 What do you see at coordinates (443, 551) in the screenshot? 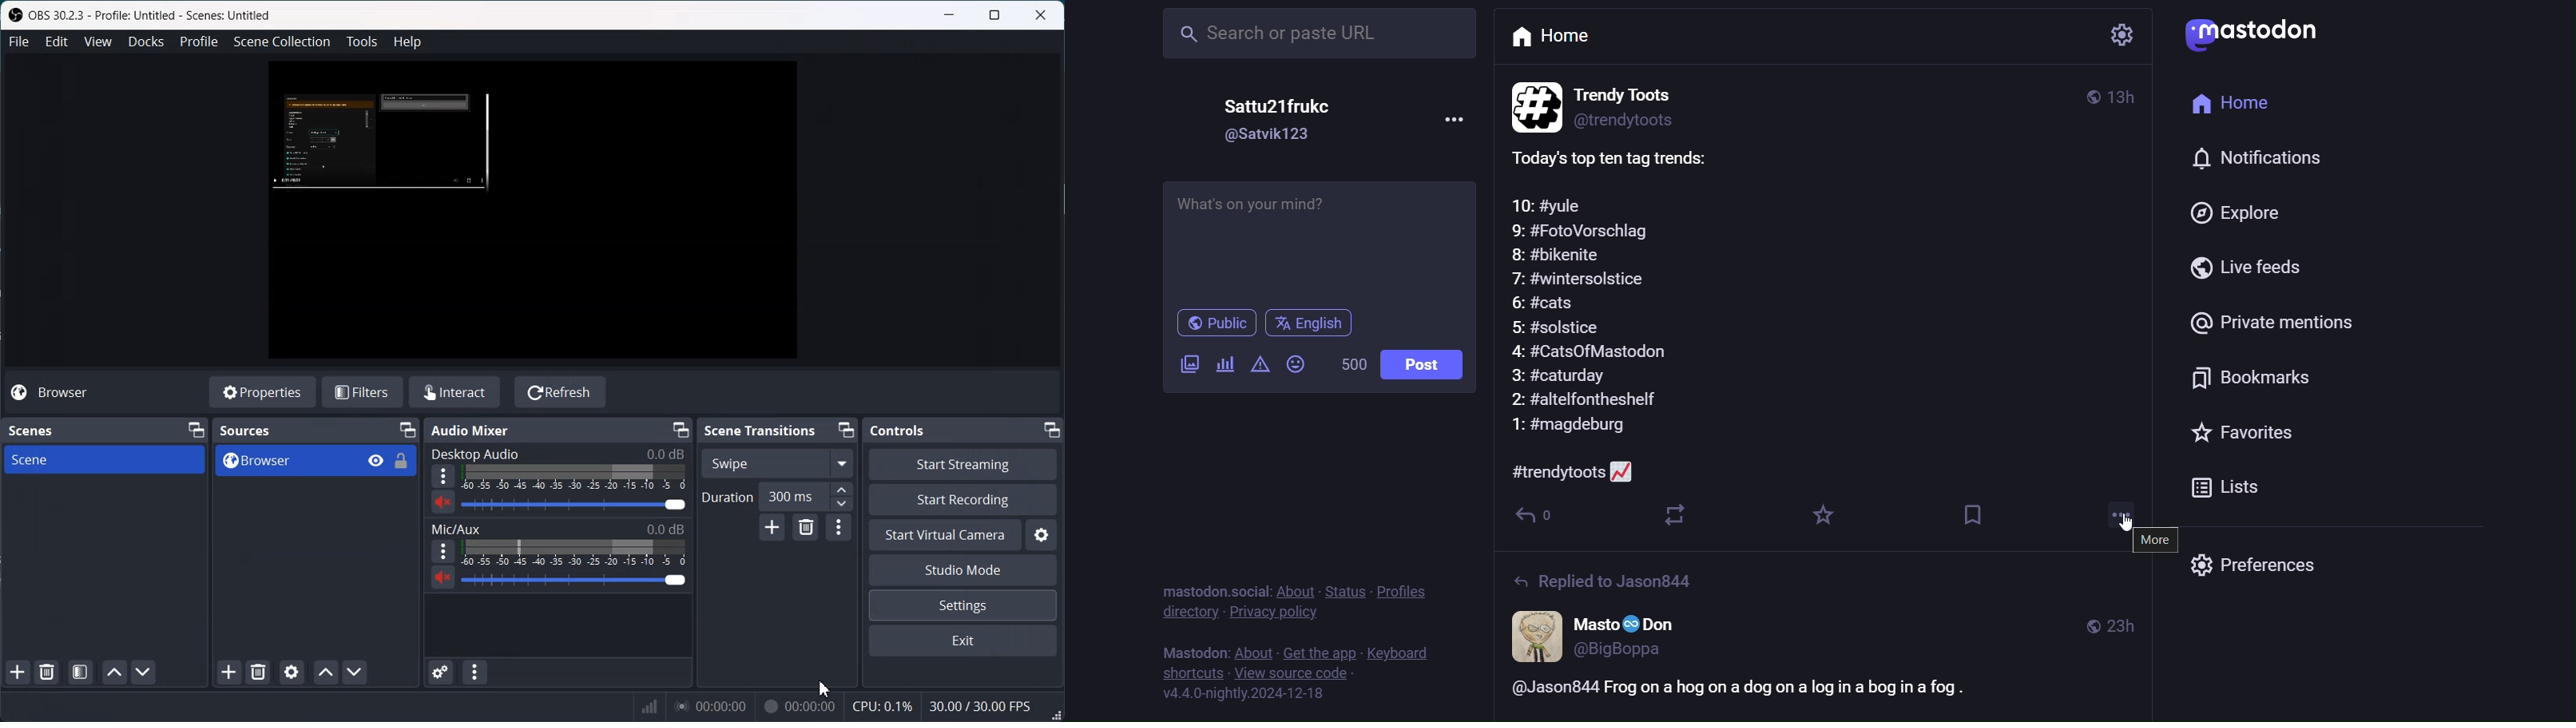
I see `More` at bounding box center [443, 551].